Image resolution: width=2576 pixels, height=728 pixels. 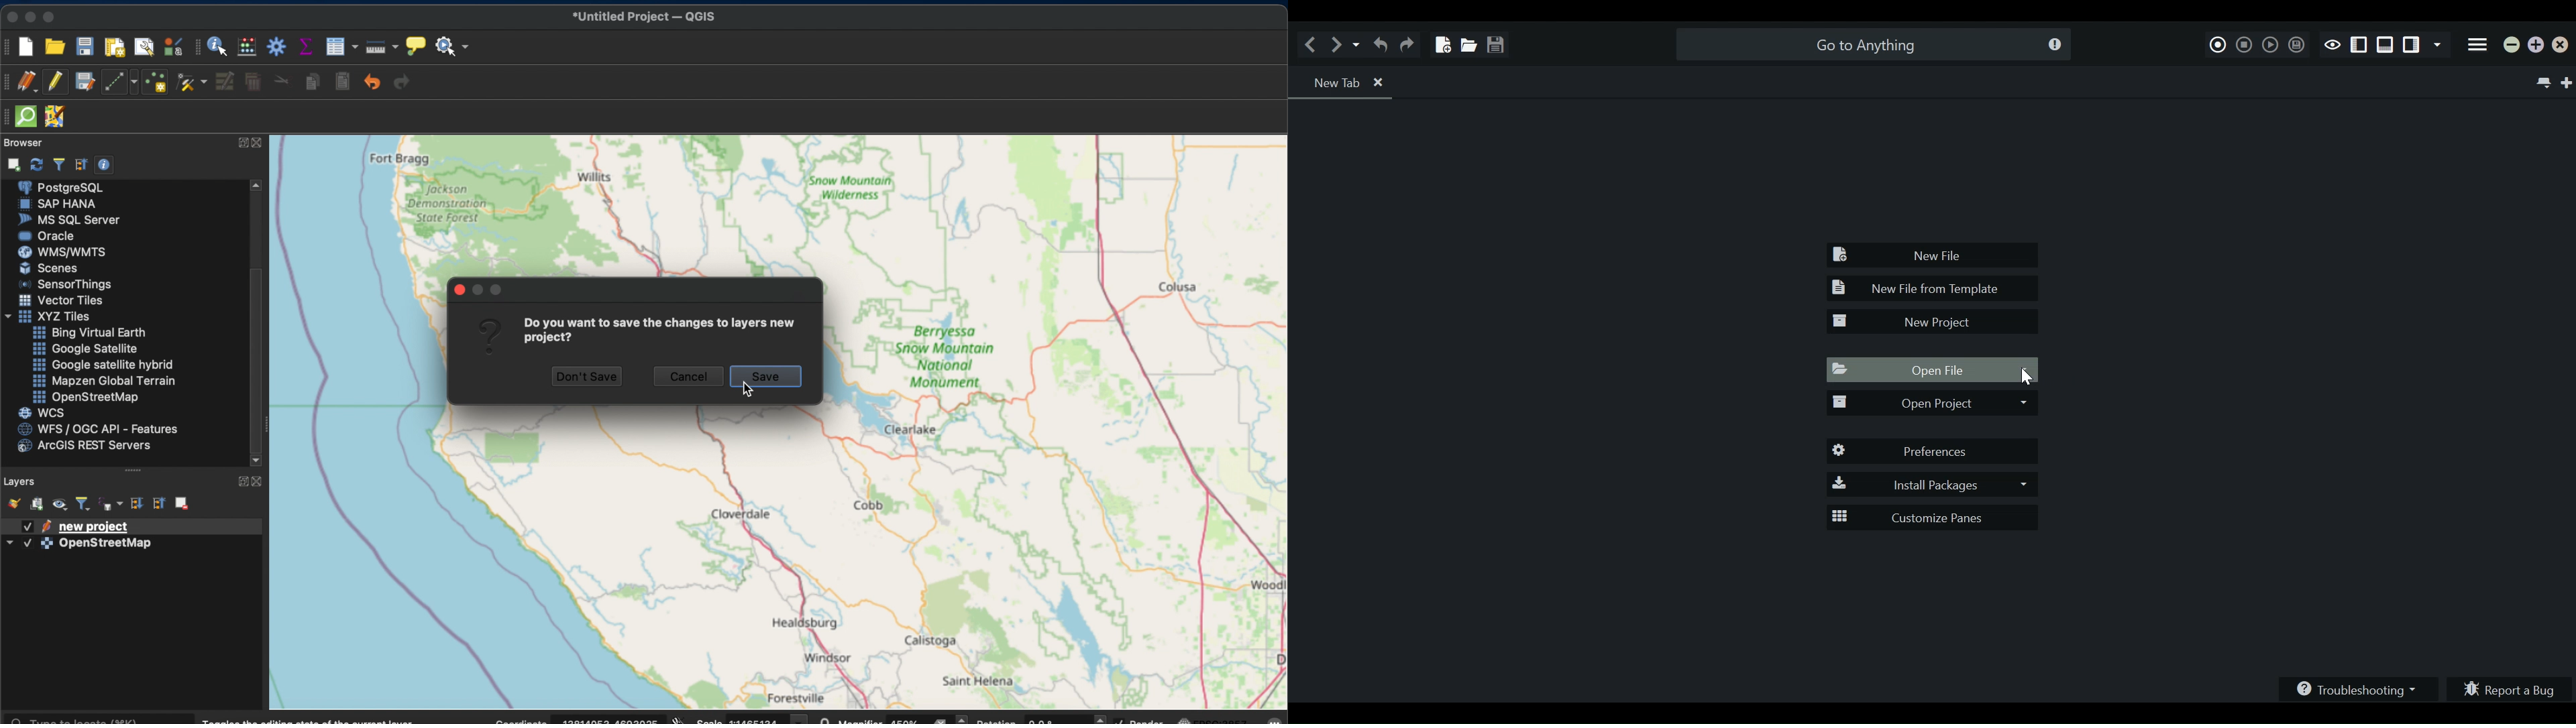 What do you see at coordinates (41, 412) in the screenshot?
I see `wcs` at bounding box center [41, 412].